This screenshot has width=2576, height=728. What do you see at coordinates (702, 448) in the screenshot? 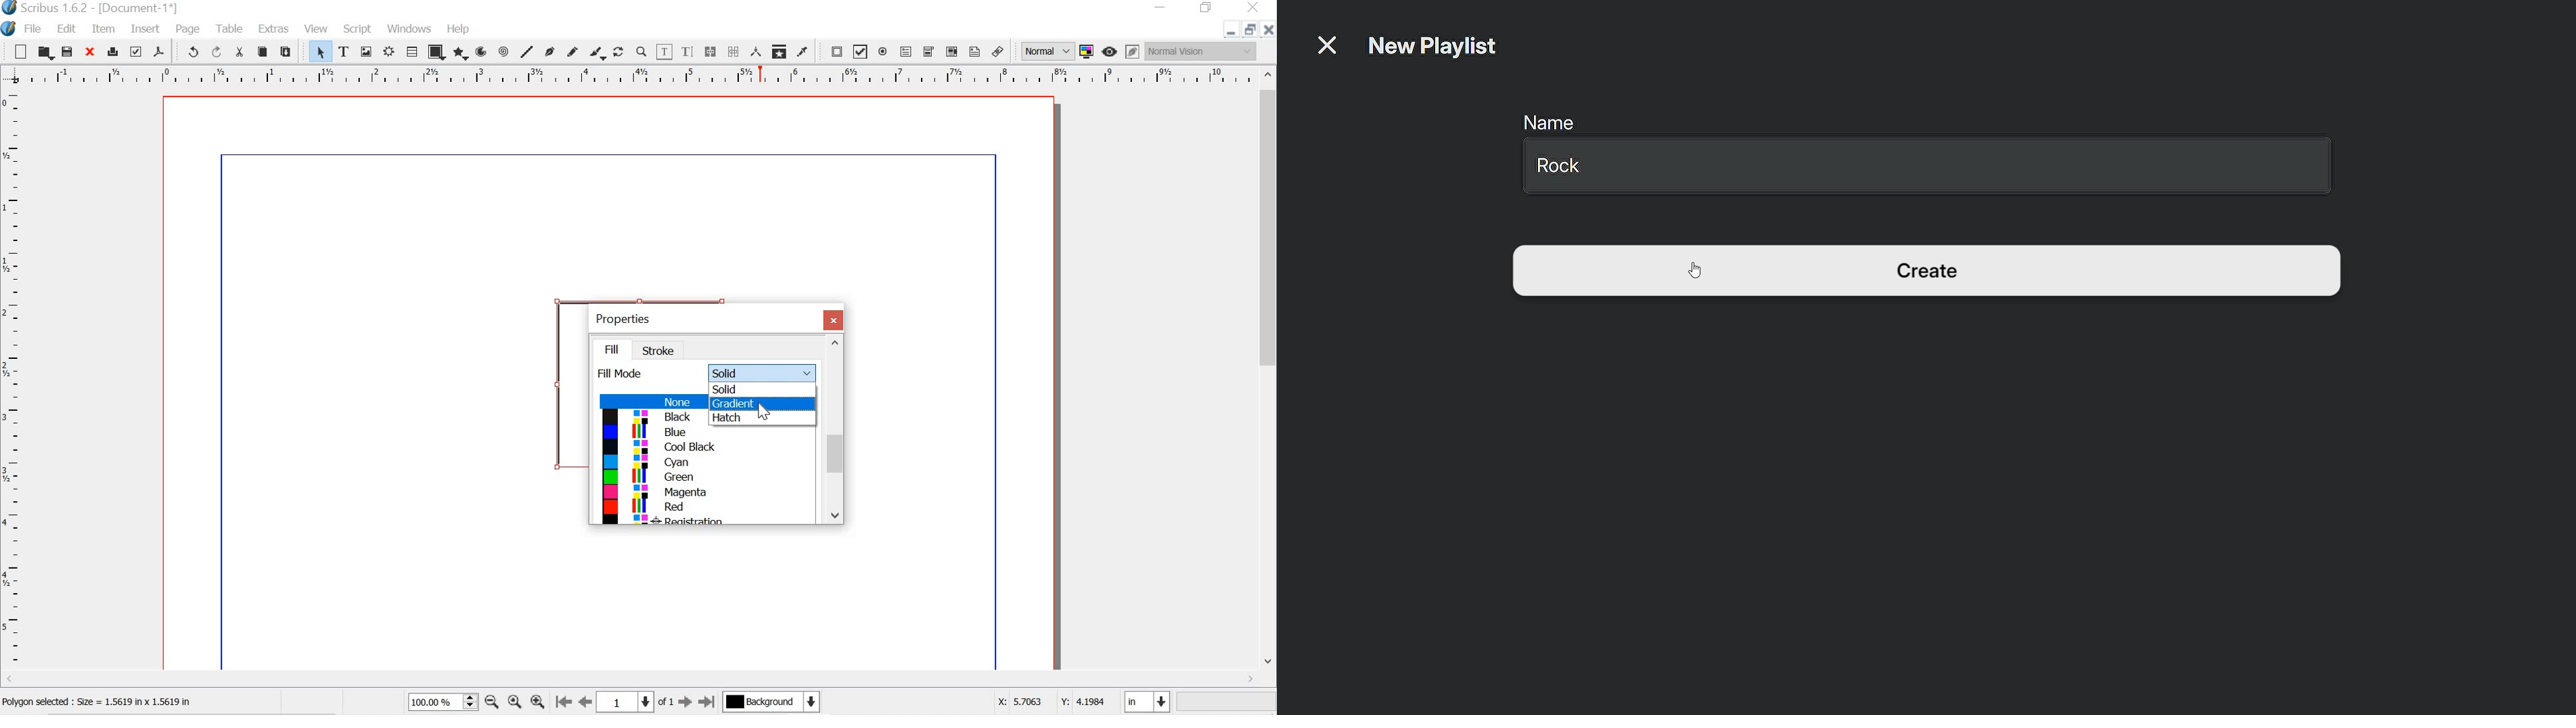
I see `cool black` at bounding box center [702, 448].